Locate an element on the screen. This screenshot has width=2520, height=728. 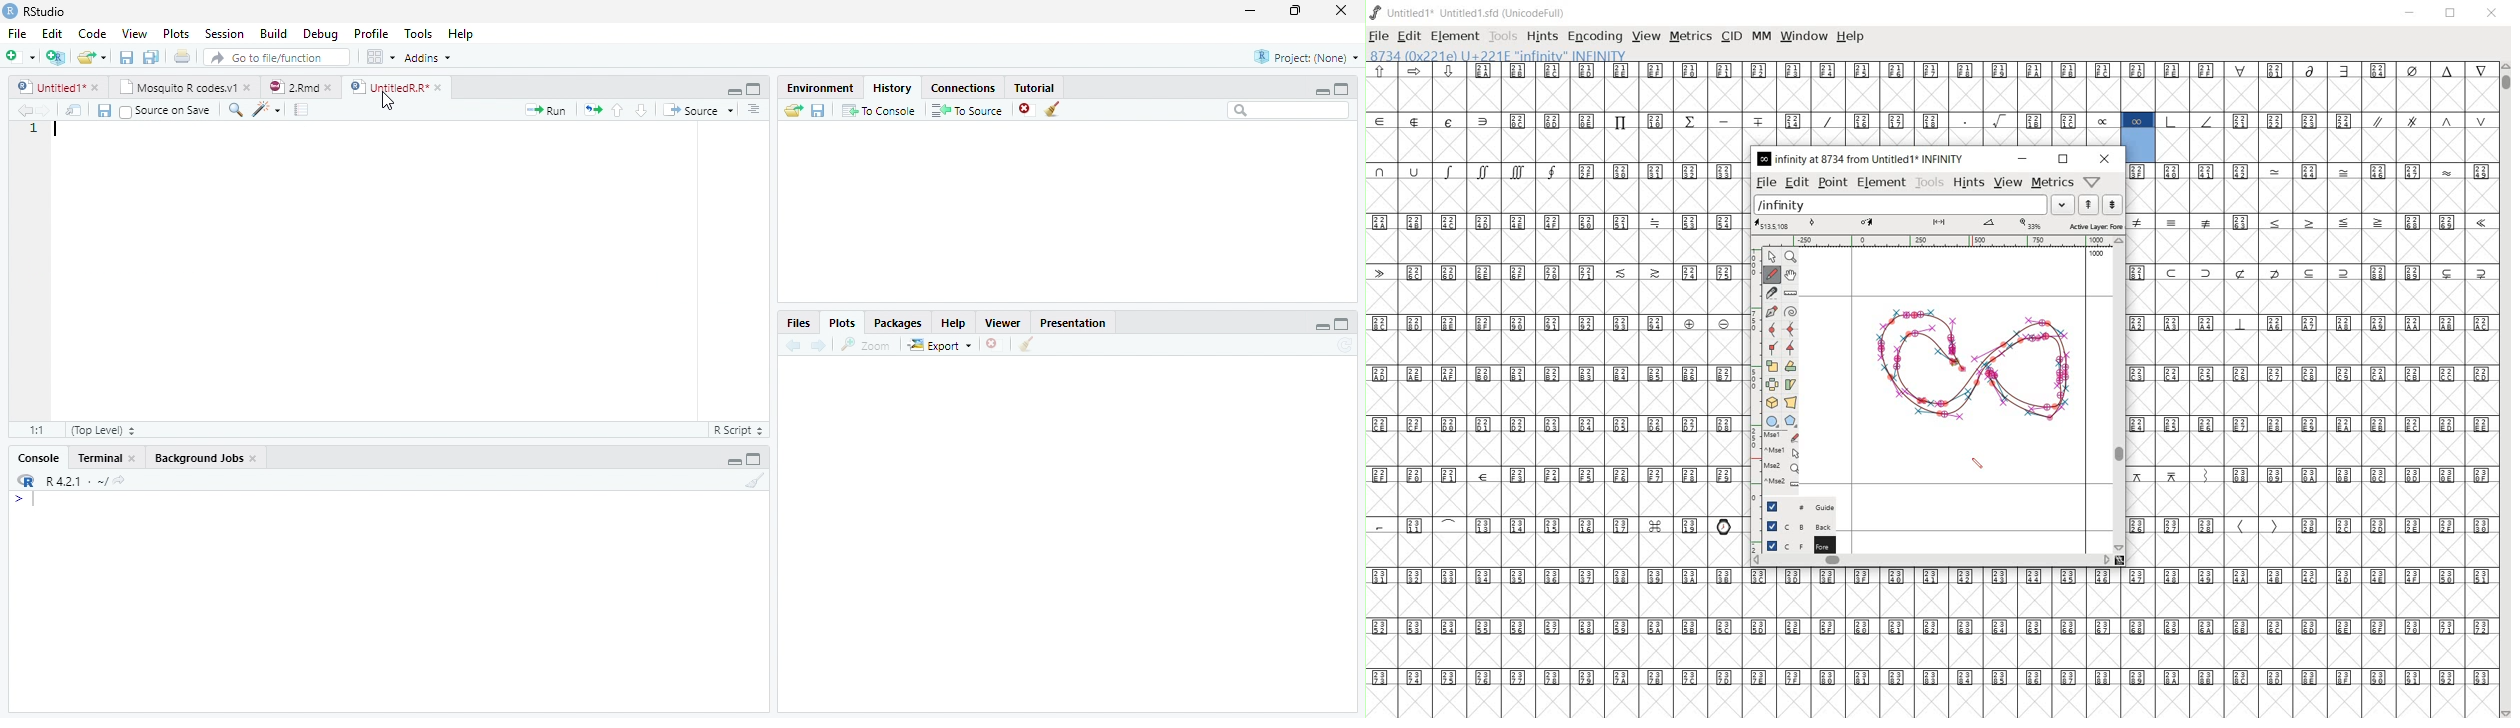
Print the current file is located at coordinates (183, 56).